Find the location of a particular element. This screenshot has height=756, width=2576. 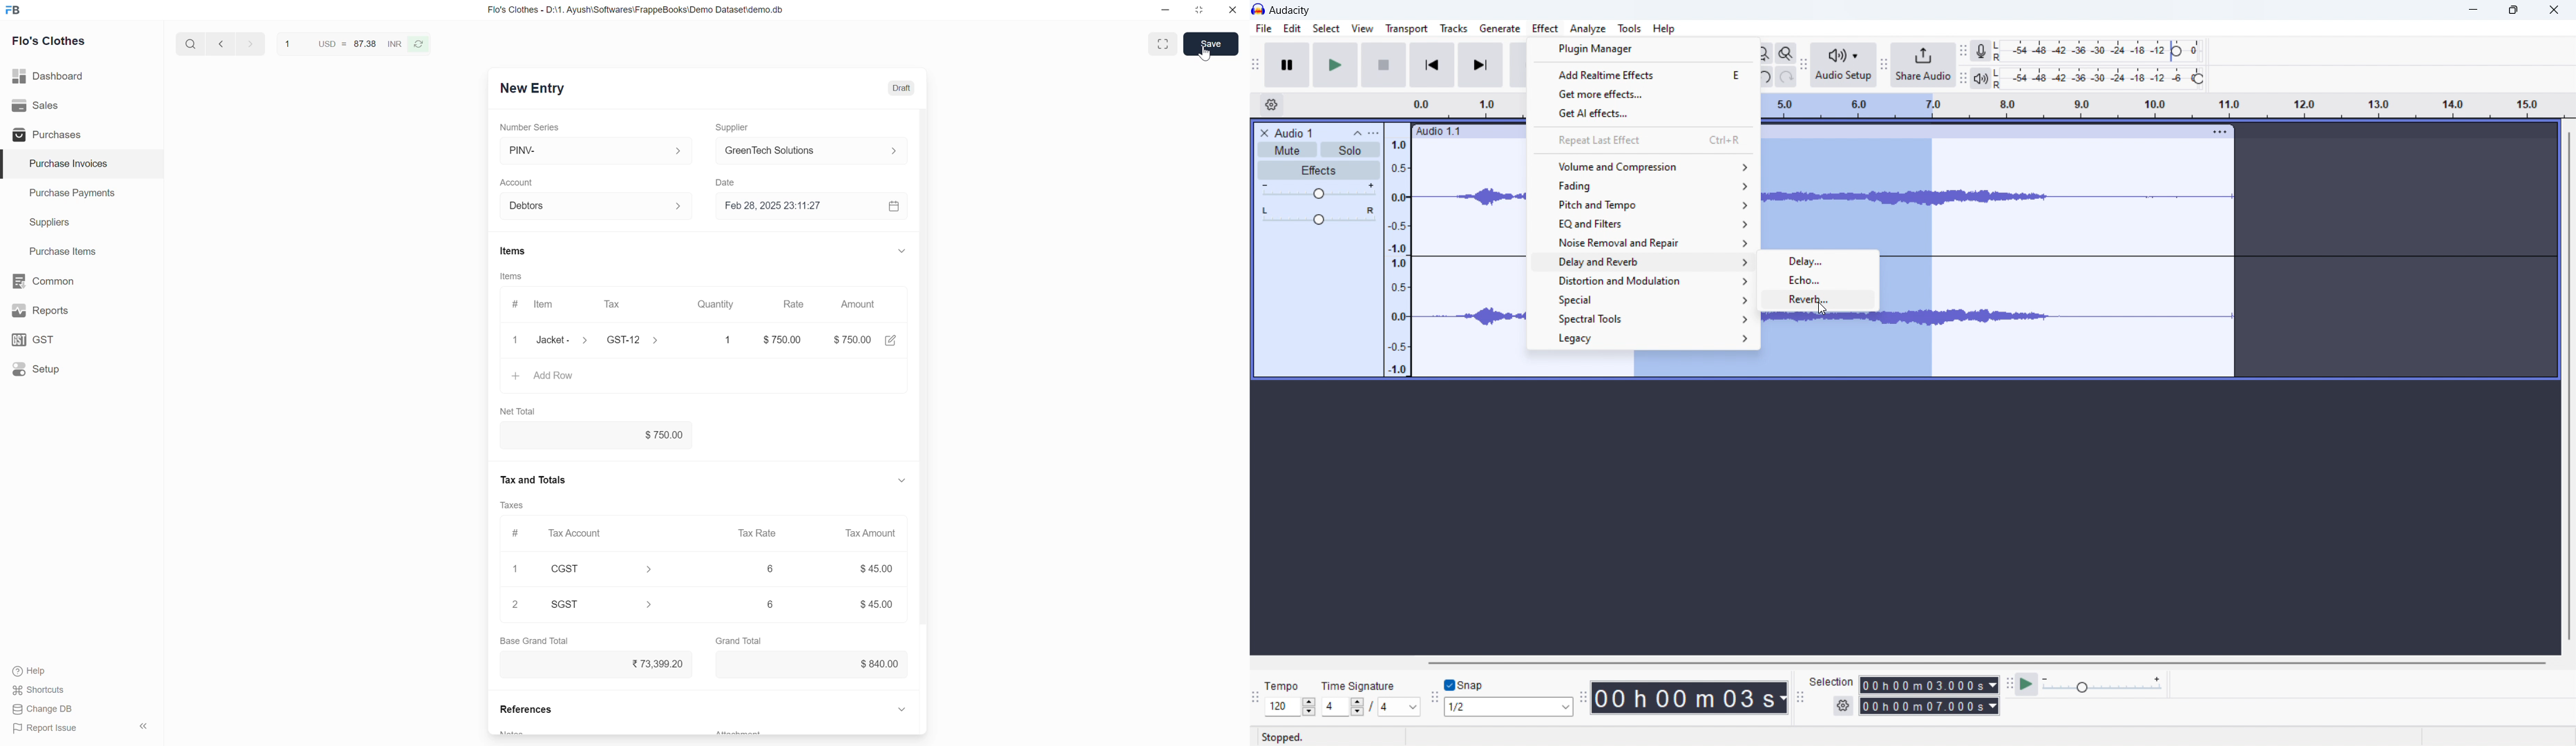

audacity transport window is located at coordinates (1256, 64).